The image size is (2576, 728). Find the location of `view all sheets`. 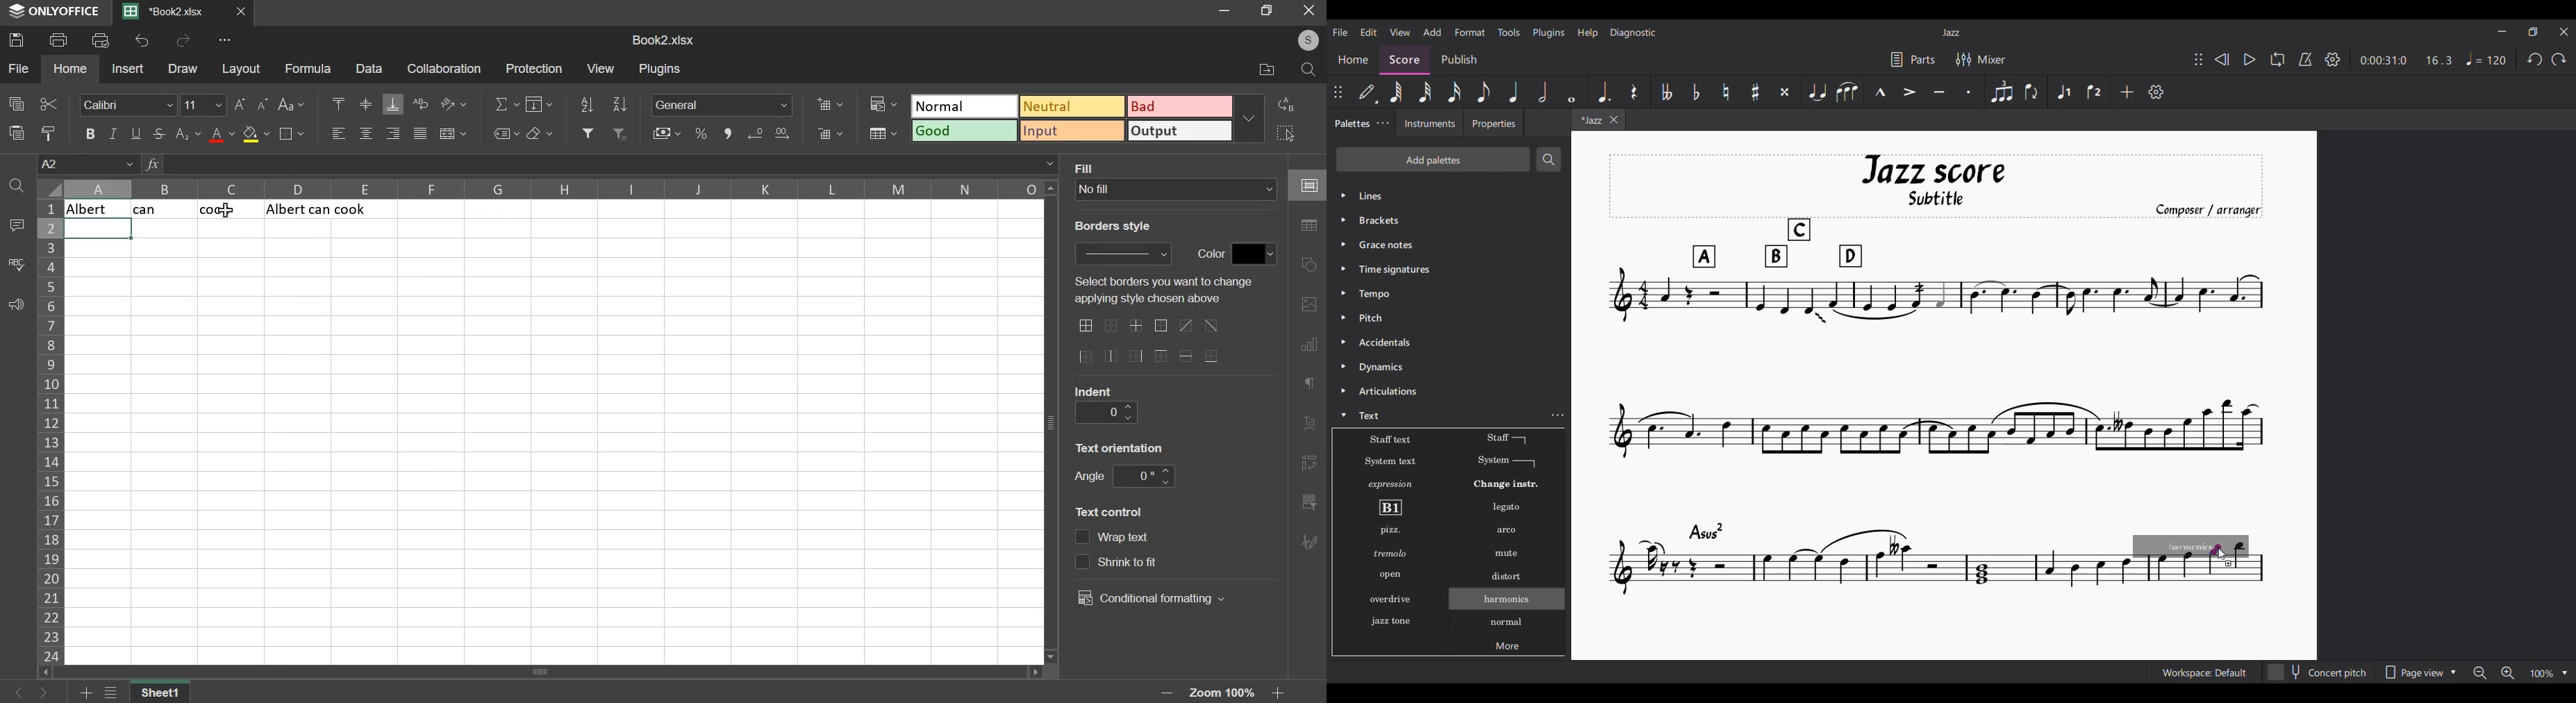

view all sheets is located at coordinates (118, 693).